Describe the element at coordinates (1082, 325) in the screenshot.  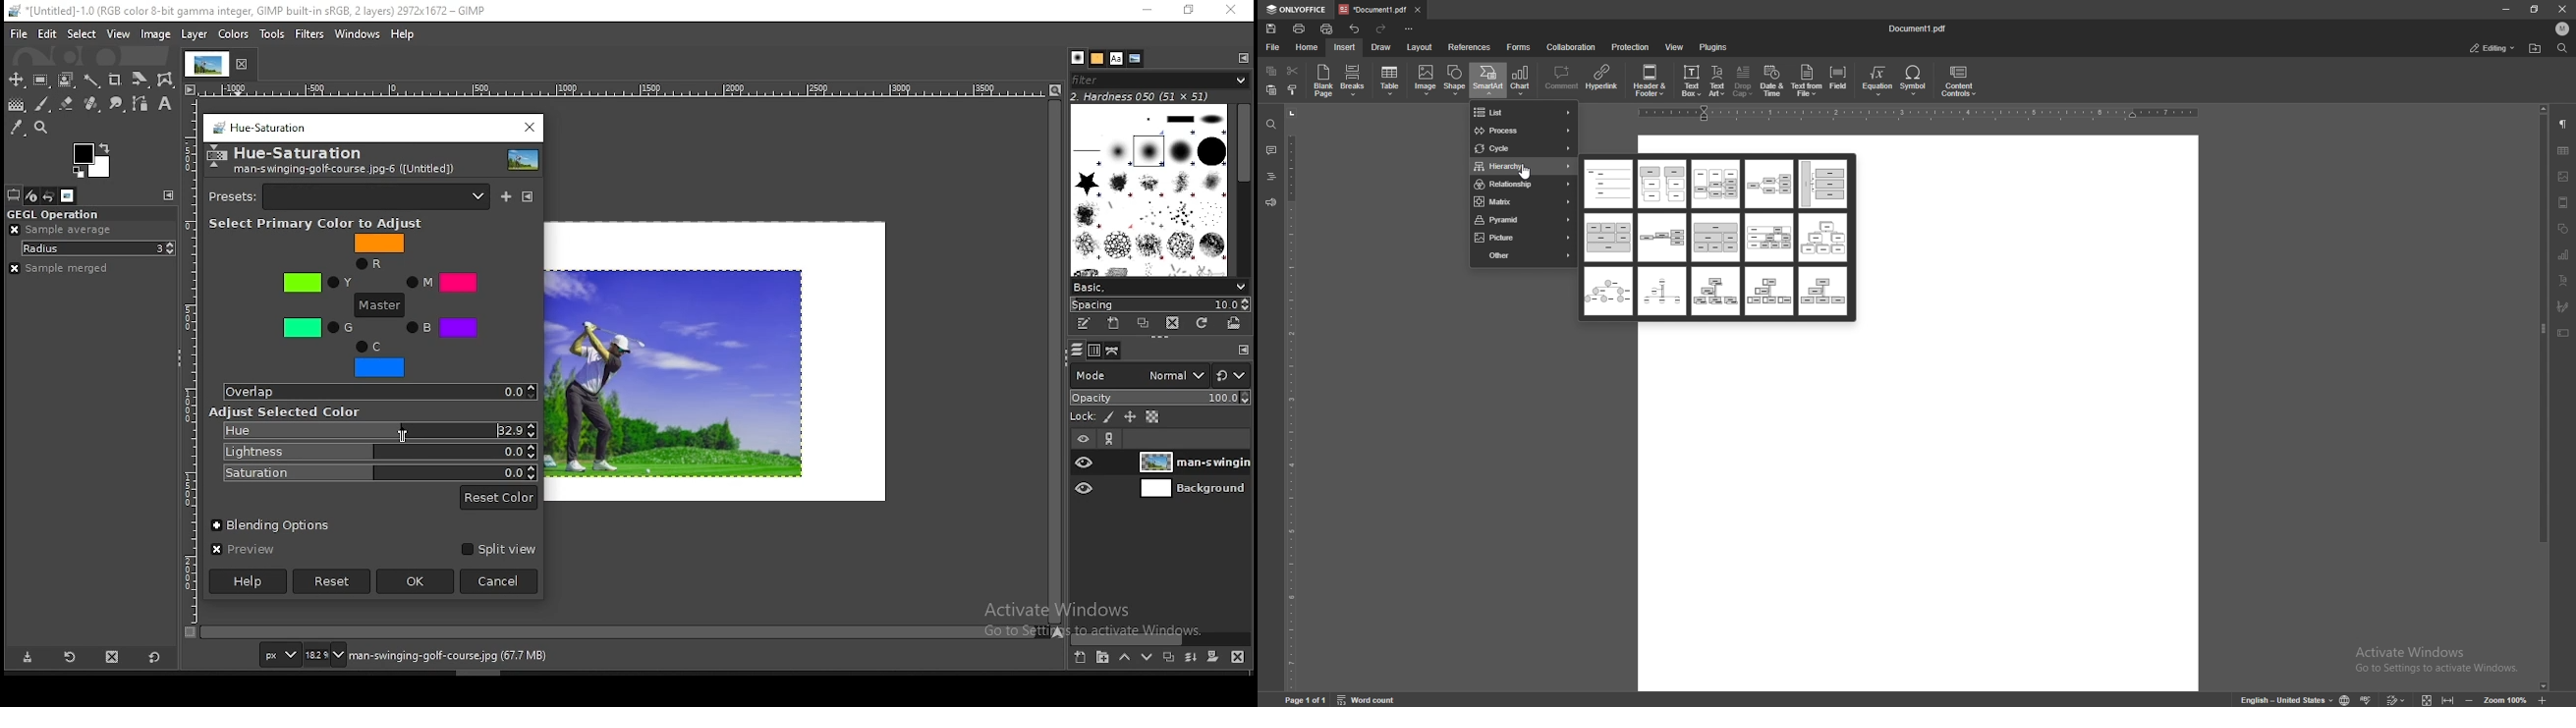
I see `edit this brush` at that location.